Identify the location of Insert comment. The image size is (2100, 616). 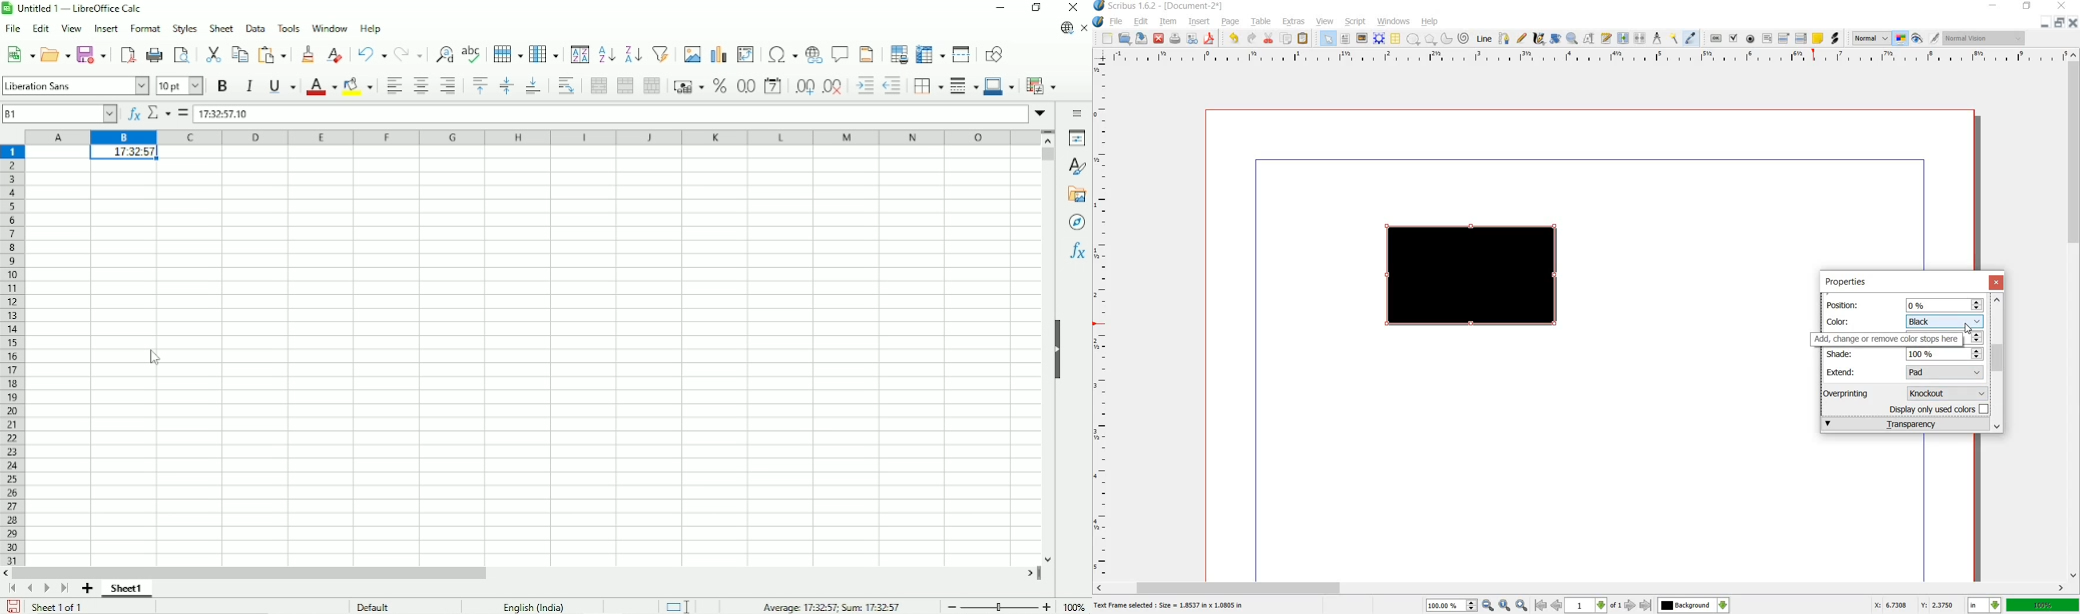
(839, 53).